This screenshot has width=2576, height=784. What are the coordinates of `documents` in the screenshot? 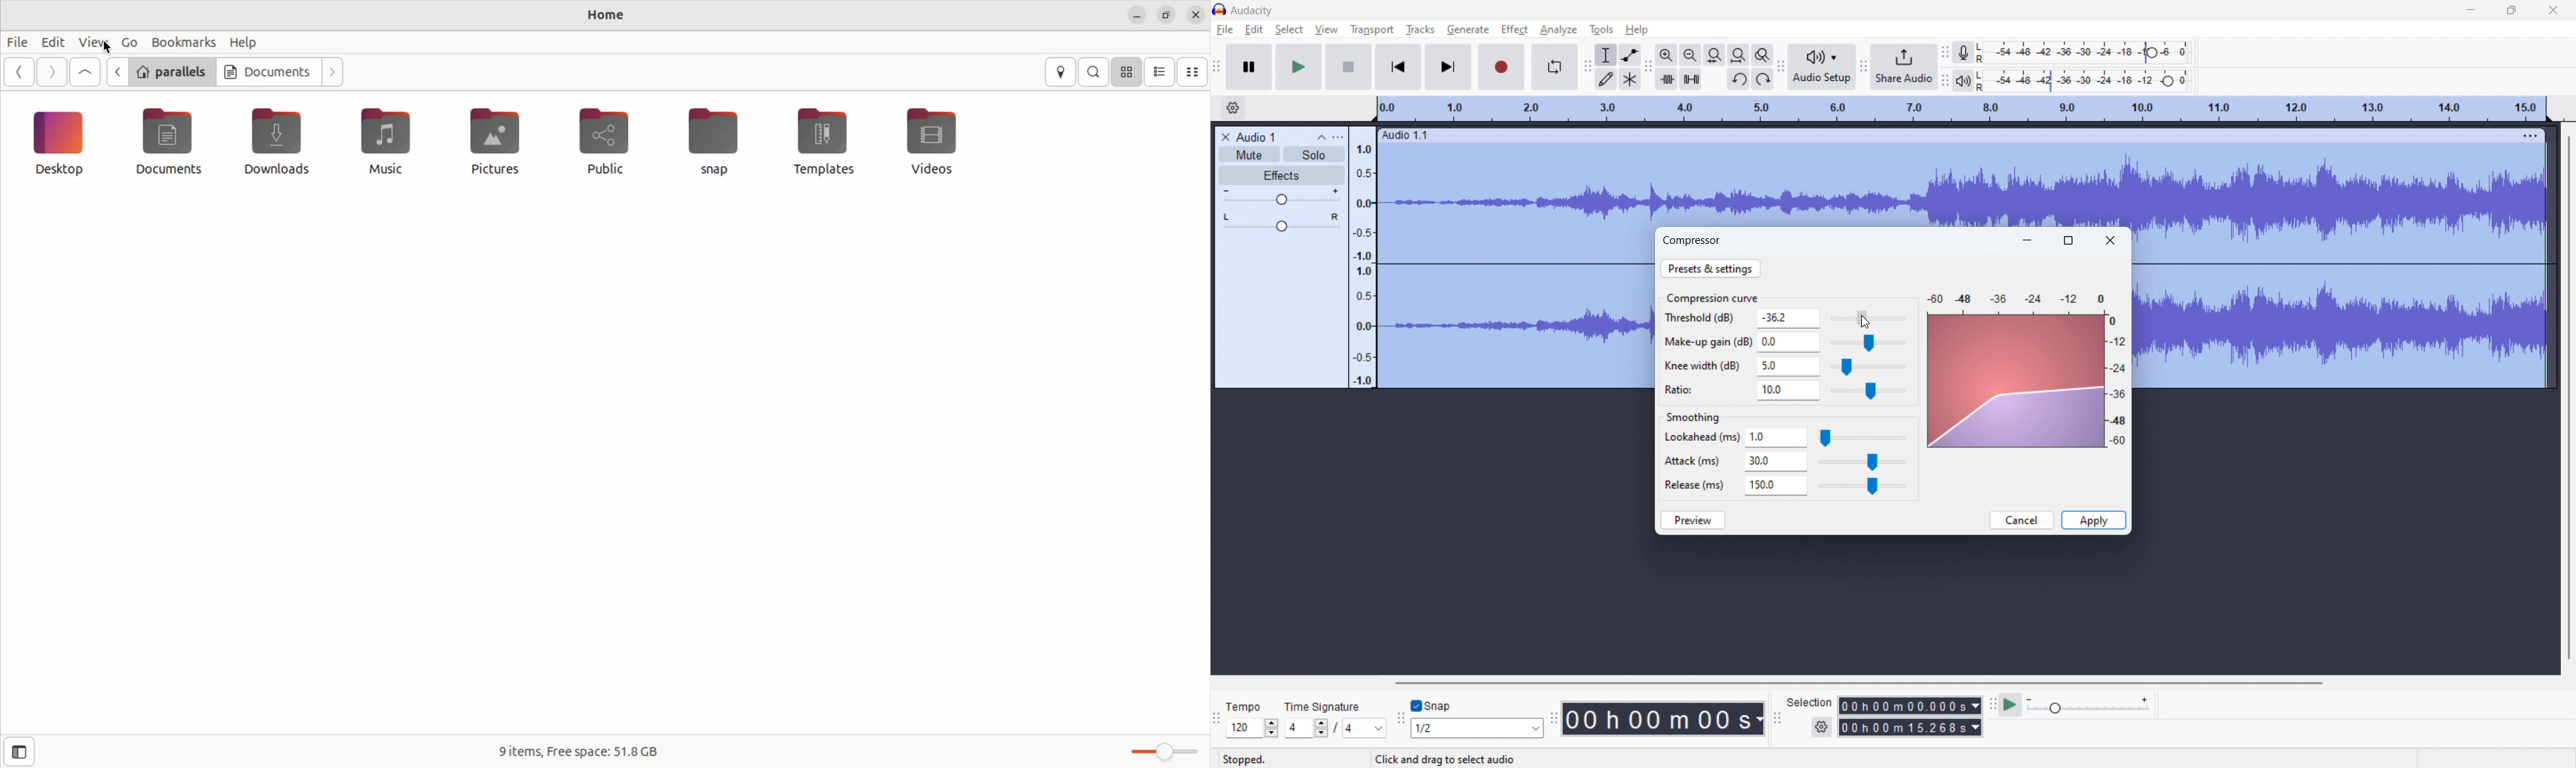 It's located at (265, 72).